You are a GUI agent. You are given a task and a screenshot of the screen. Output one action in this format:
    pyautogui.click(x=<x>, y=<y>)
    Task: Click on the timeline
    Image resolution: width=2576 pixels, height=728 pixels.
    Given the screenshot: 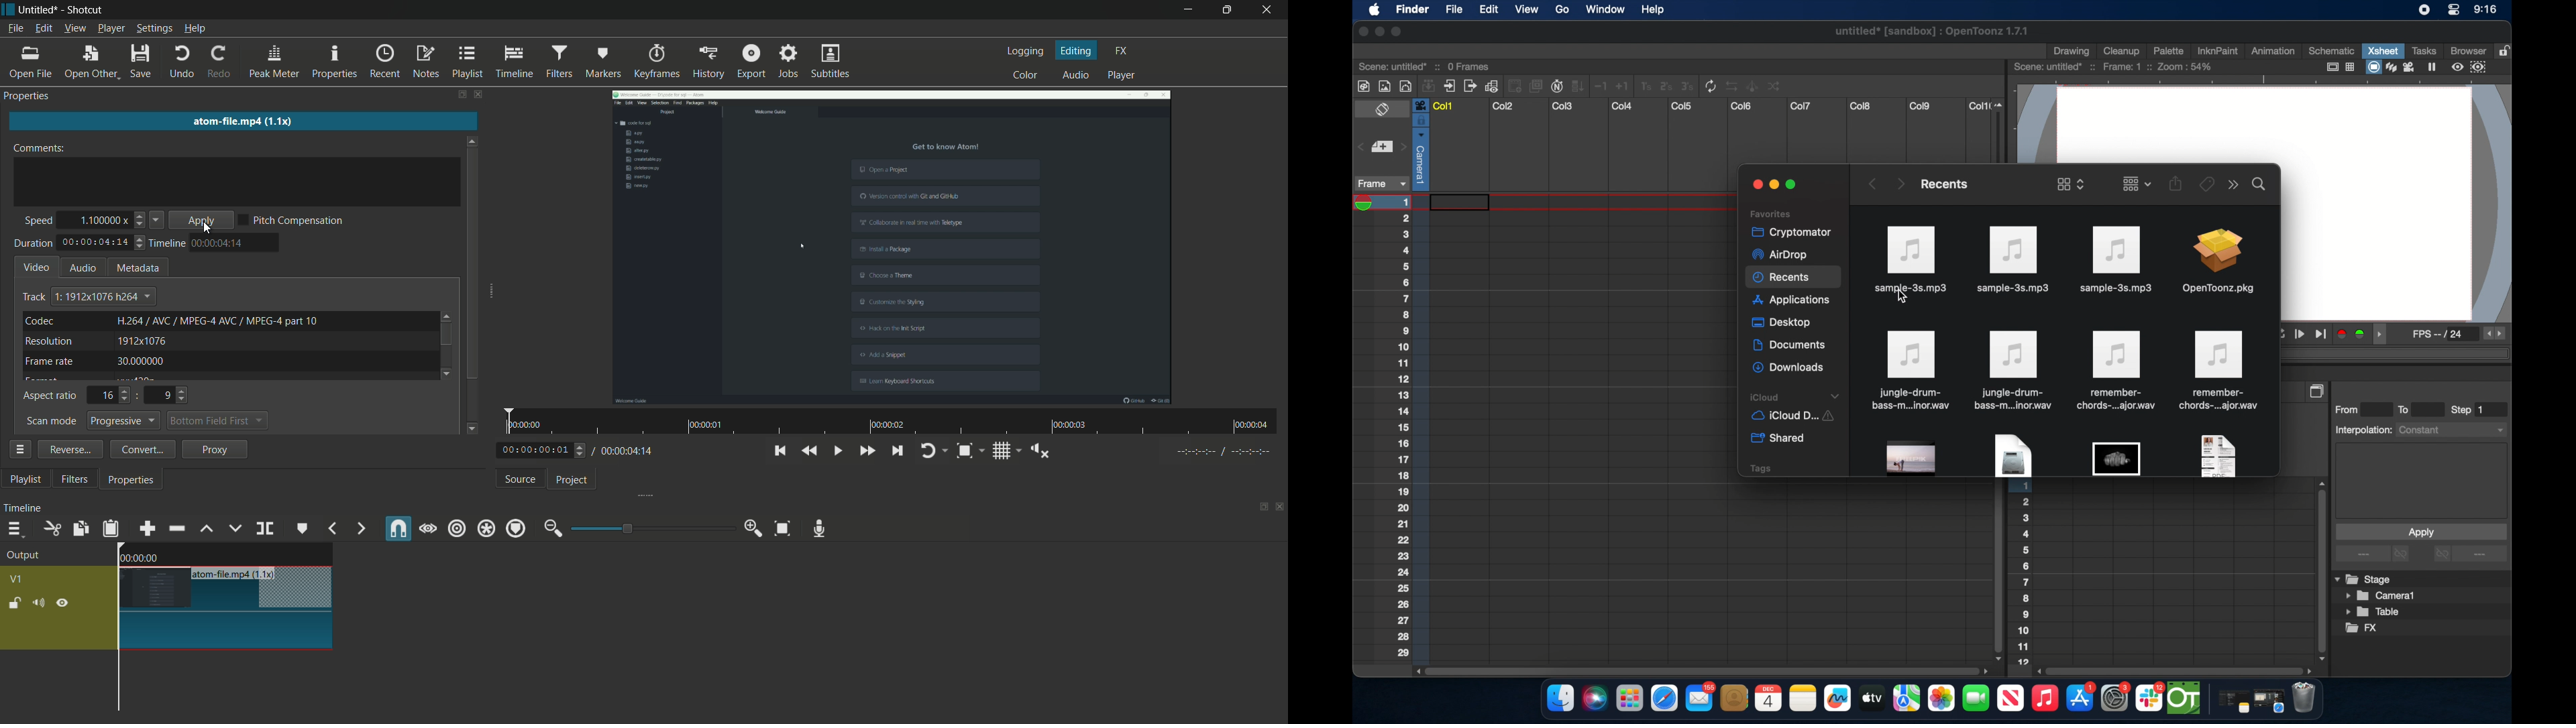 What is the action you would take?
    pyautogui.click(x=515, y=62)
    